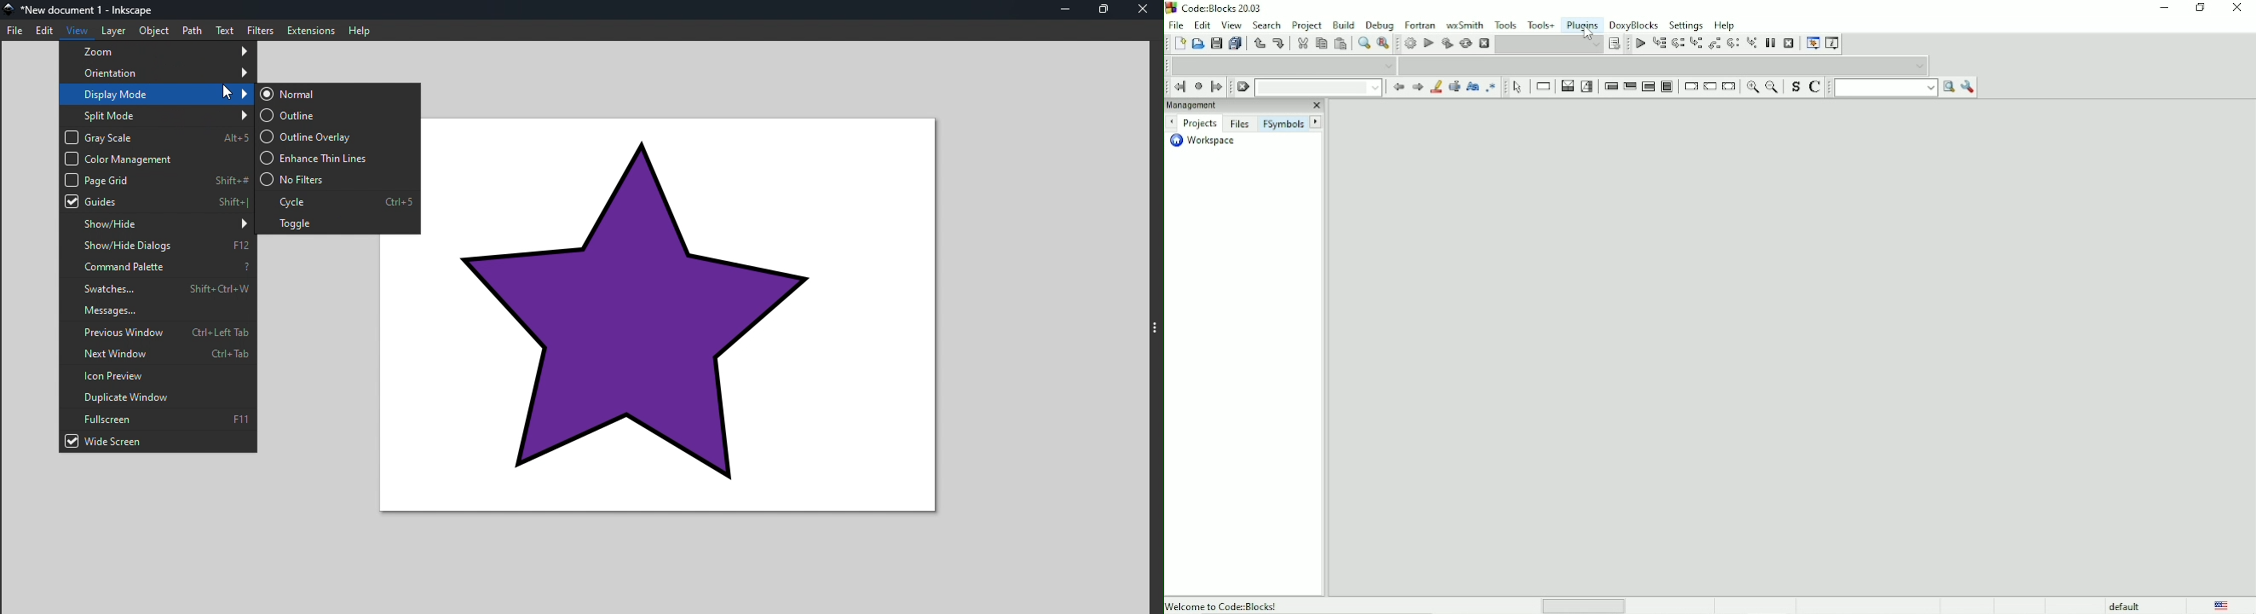  What do you see at coordinates (1725, 24) in the screenshot?
I see `Help` at bounding box center [1725, 24].